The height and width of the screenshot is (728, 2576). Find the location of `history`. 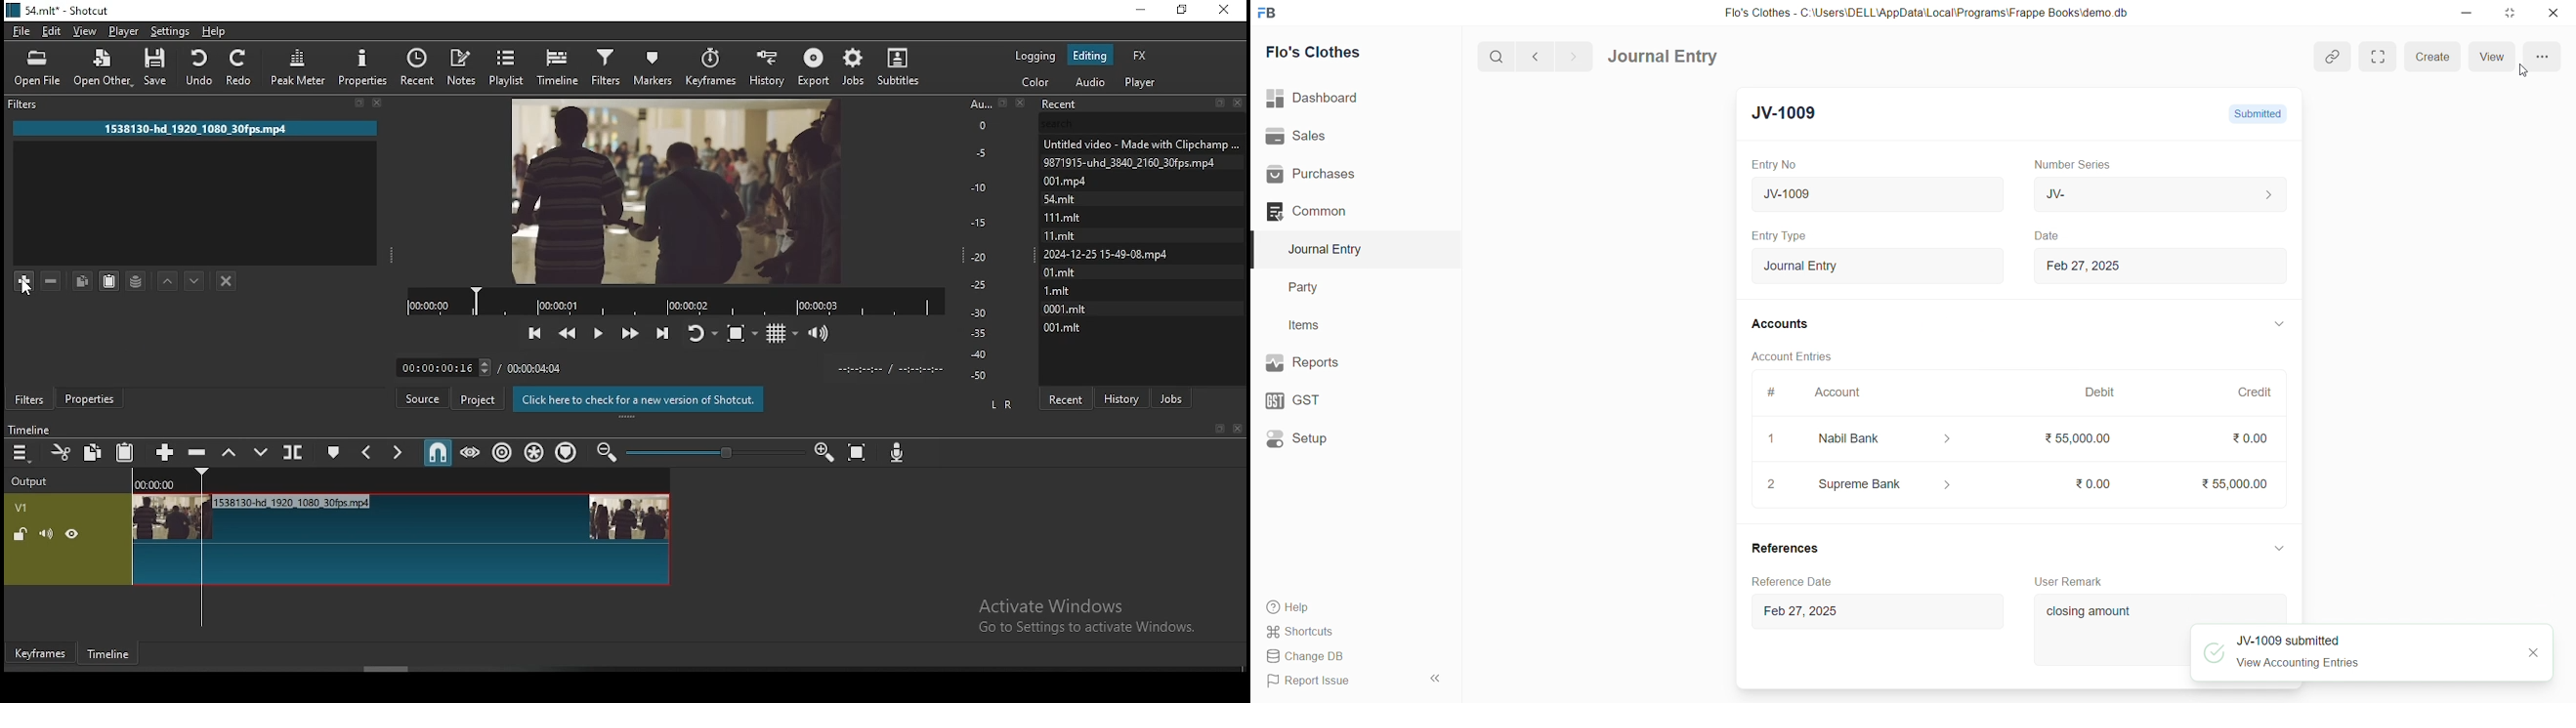

history is located at coordinates (768, 65).